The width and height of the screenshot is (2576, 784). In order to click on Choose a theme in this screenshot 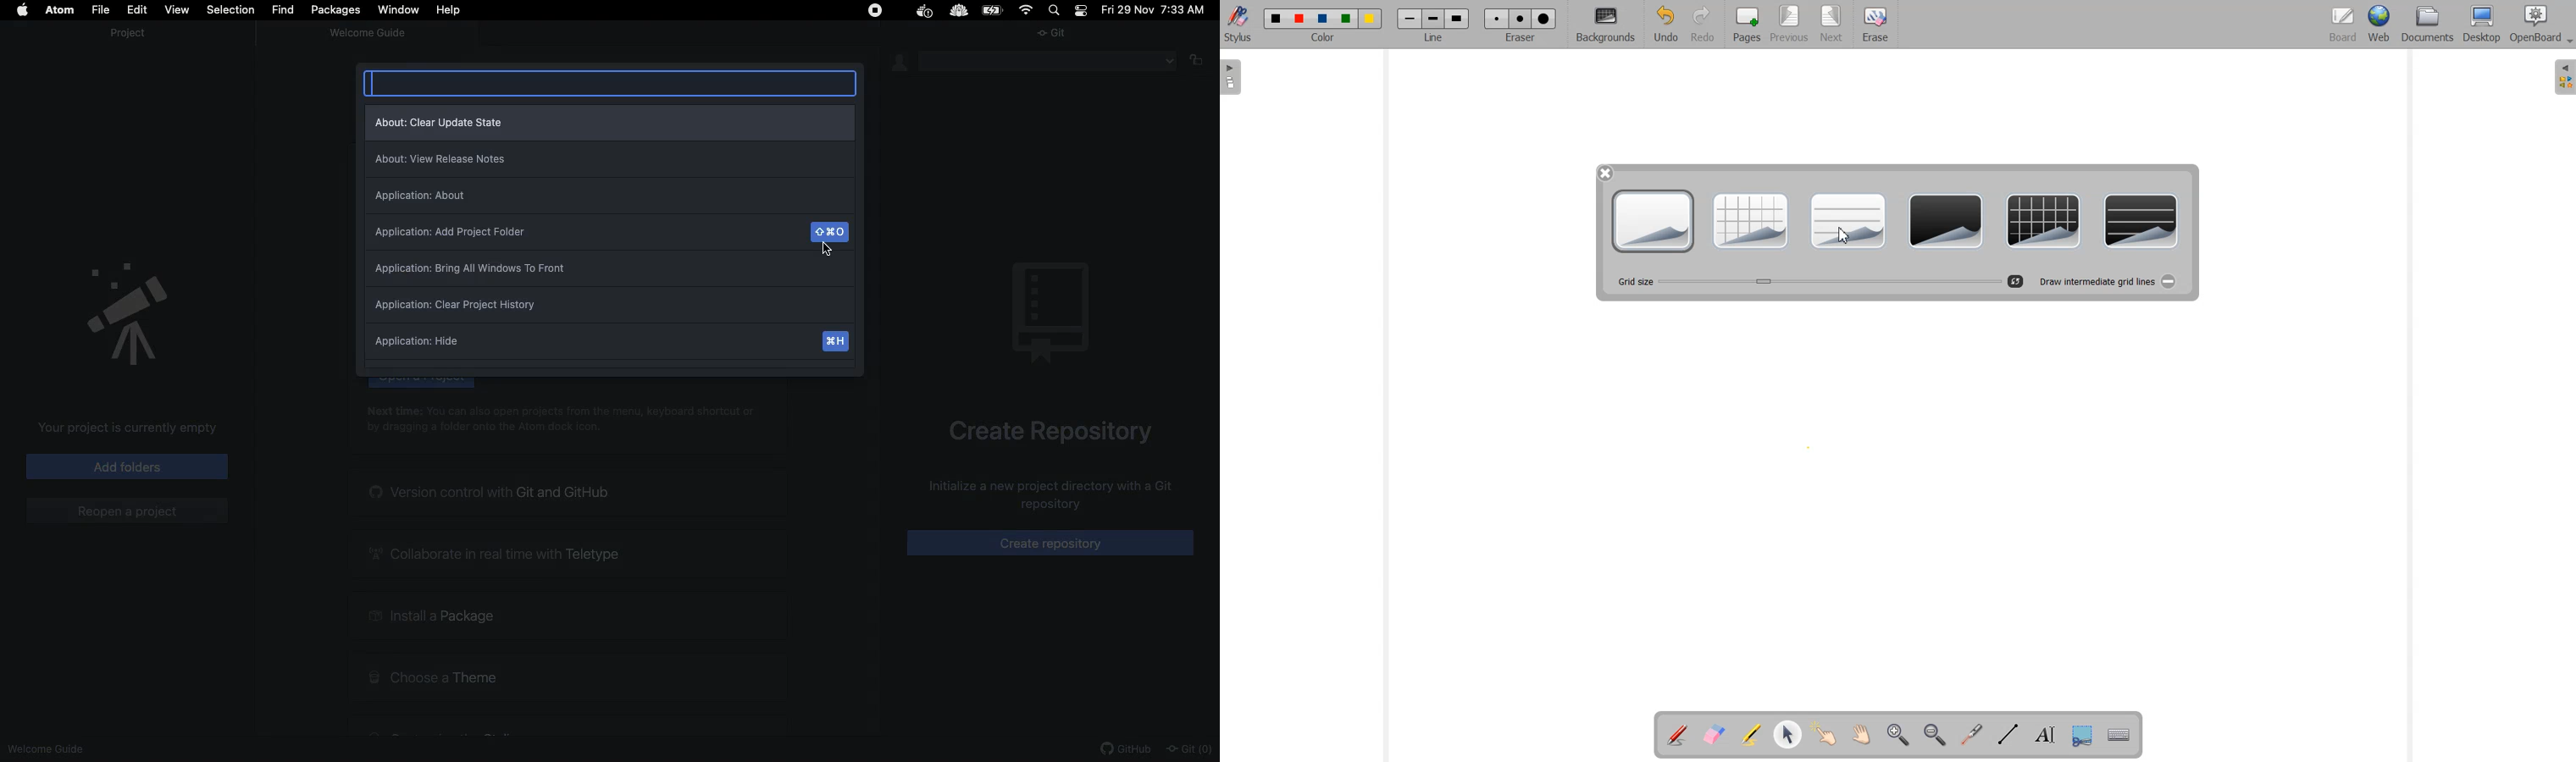, I will do `click(567, 675)`.